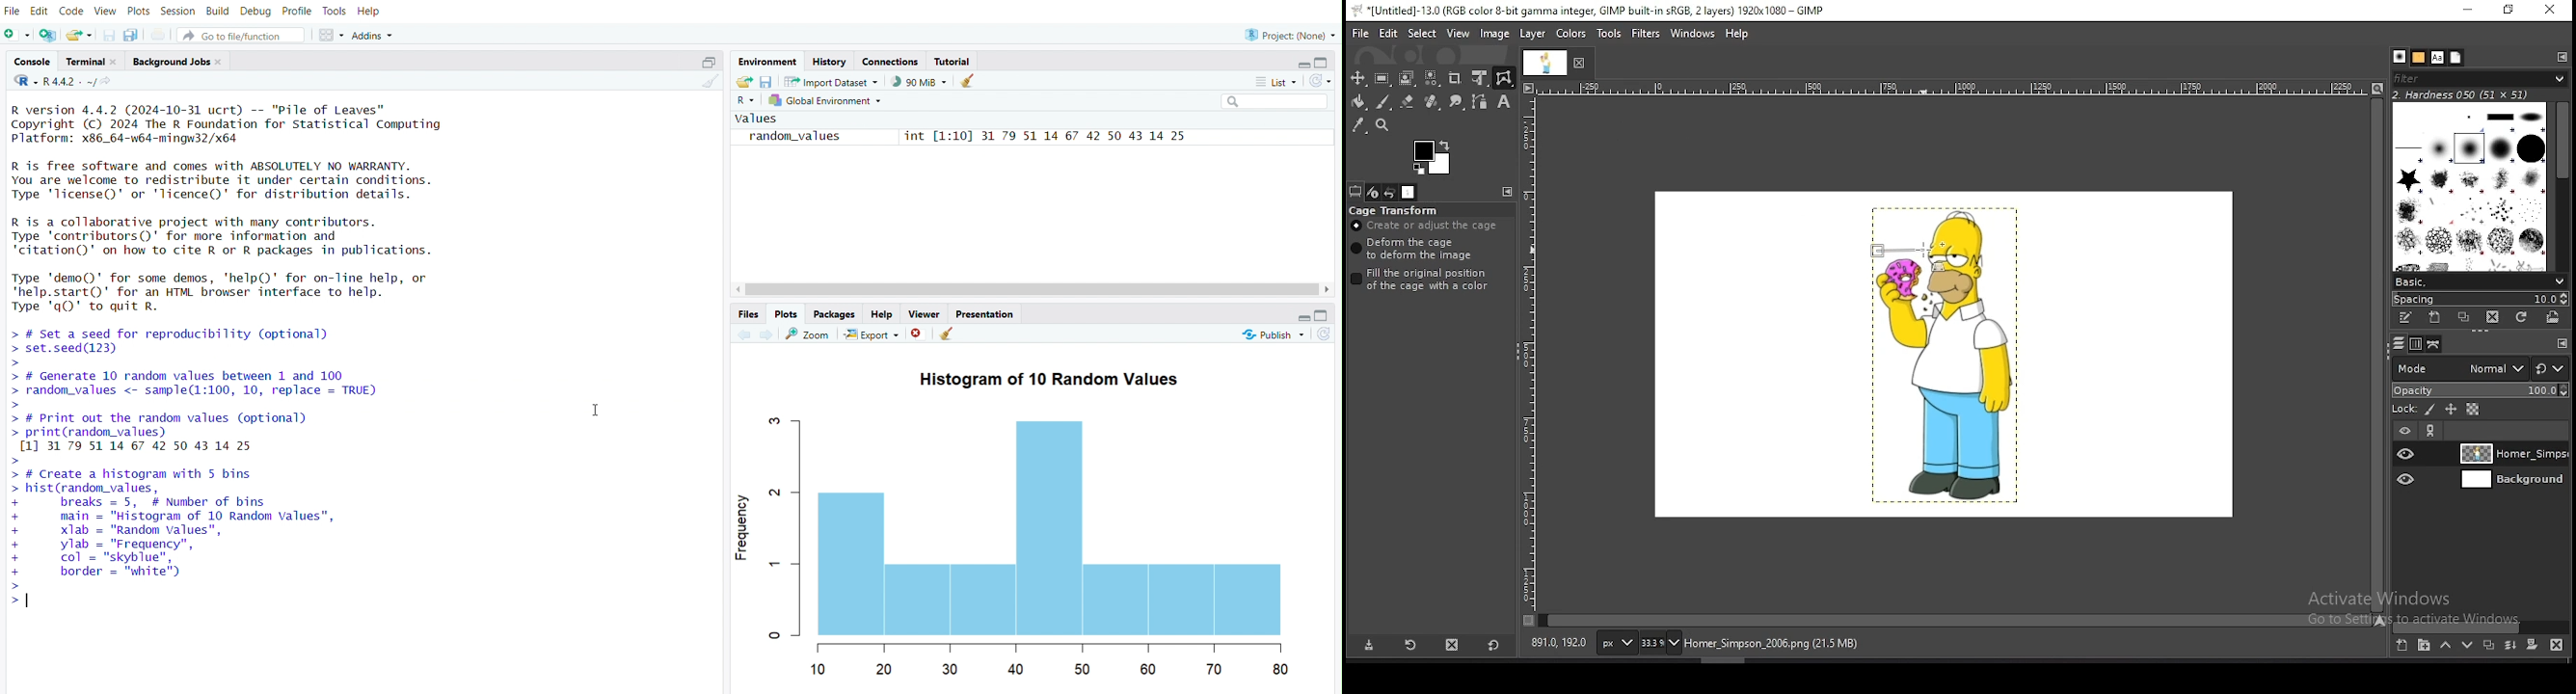 This screenshot has width=2576, height=700. I want to click on move layer one step down, so click(2468, 647).